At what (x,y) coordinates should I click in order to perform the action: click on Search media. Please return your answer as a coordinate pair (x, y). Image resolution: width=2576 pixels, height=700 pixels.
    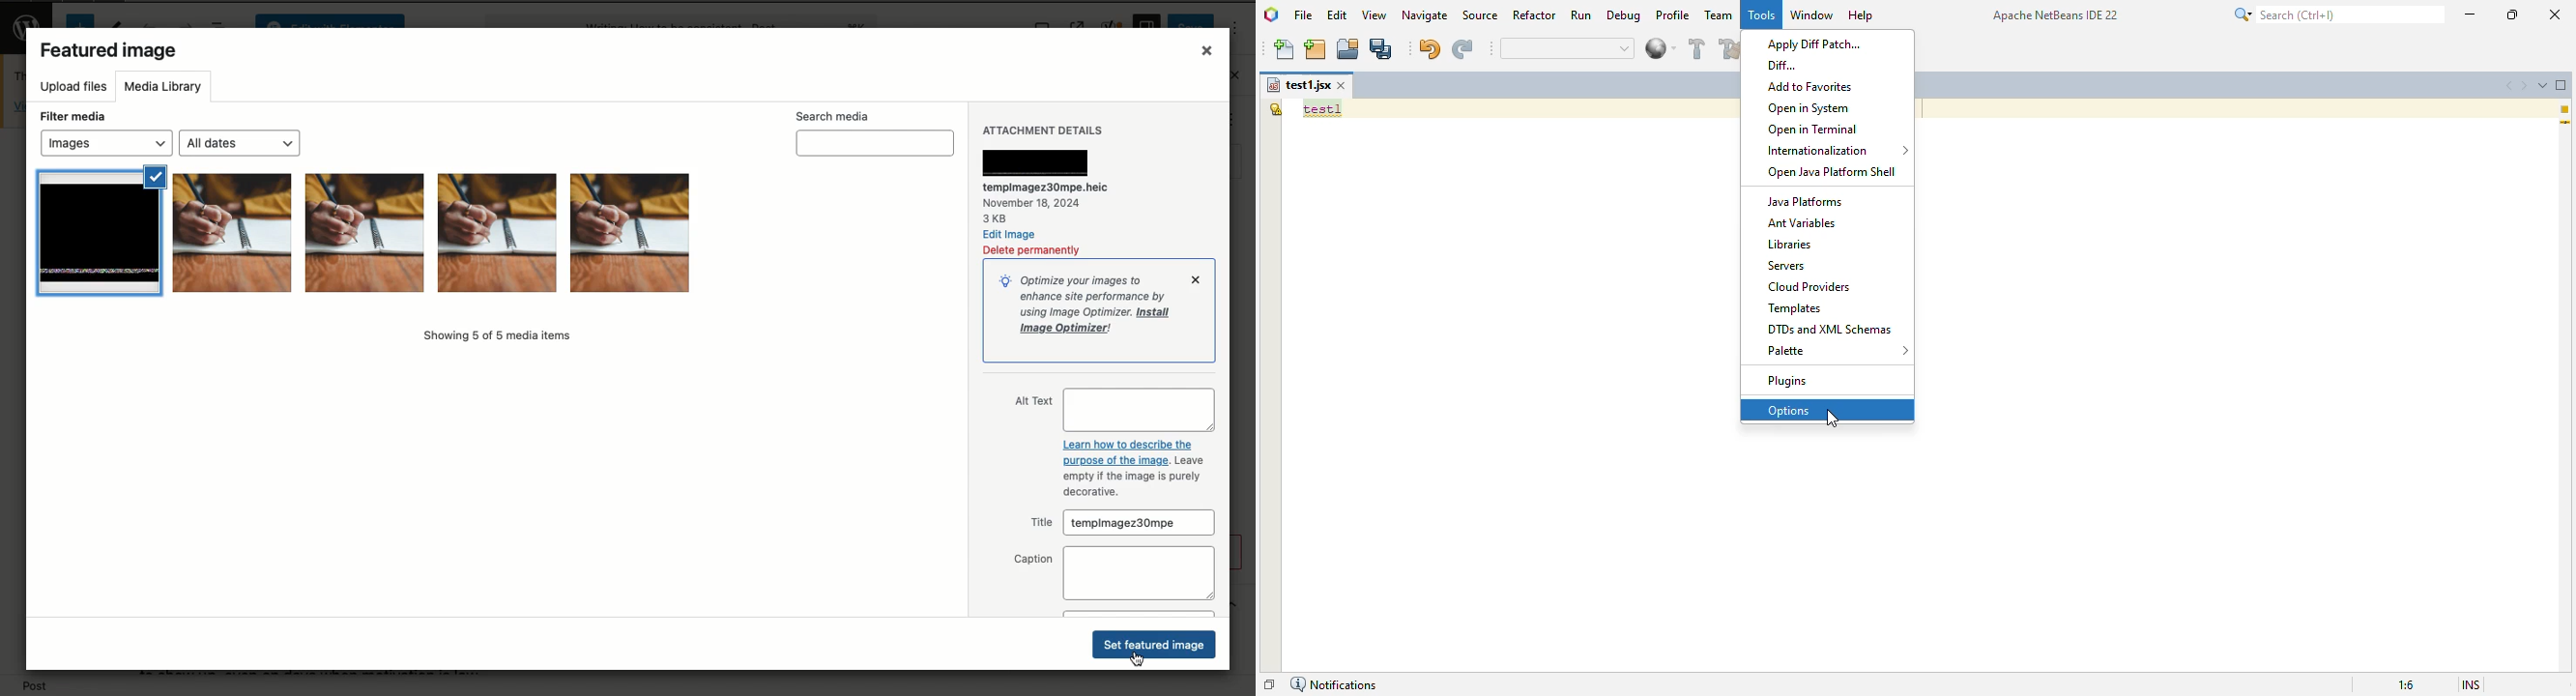
    Looking at the image, I should click on (870, 134).